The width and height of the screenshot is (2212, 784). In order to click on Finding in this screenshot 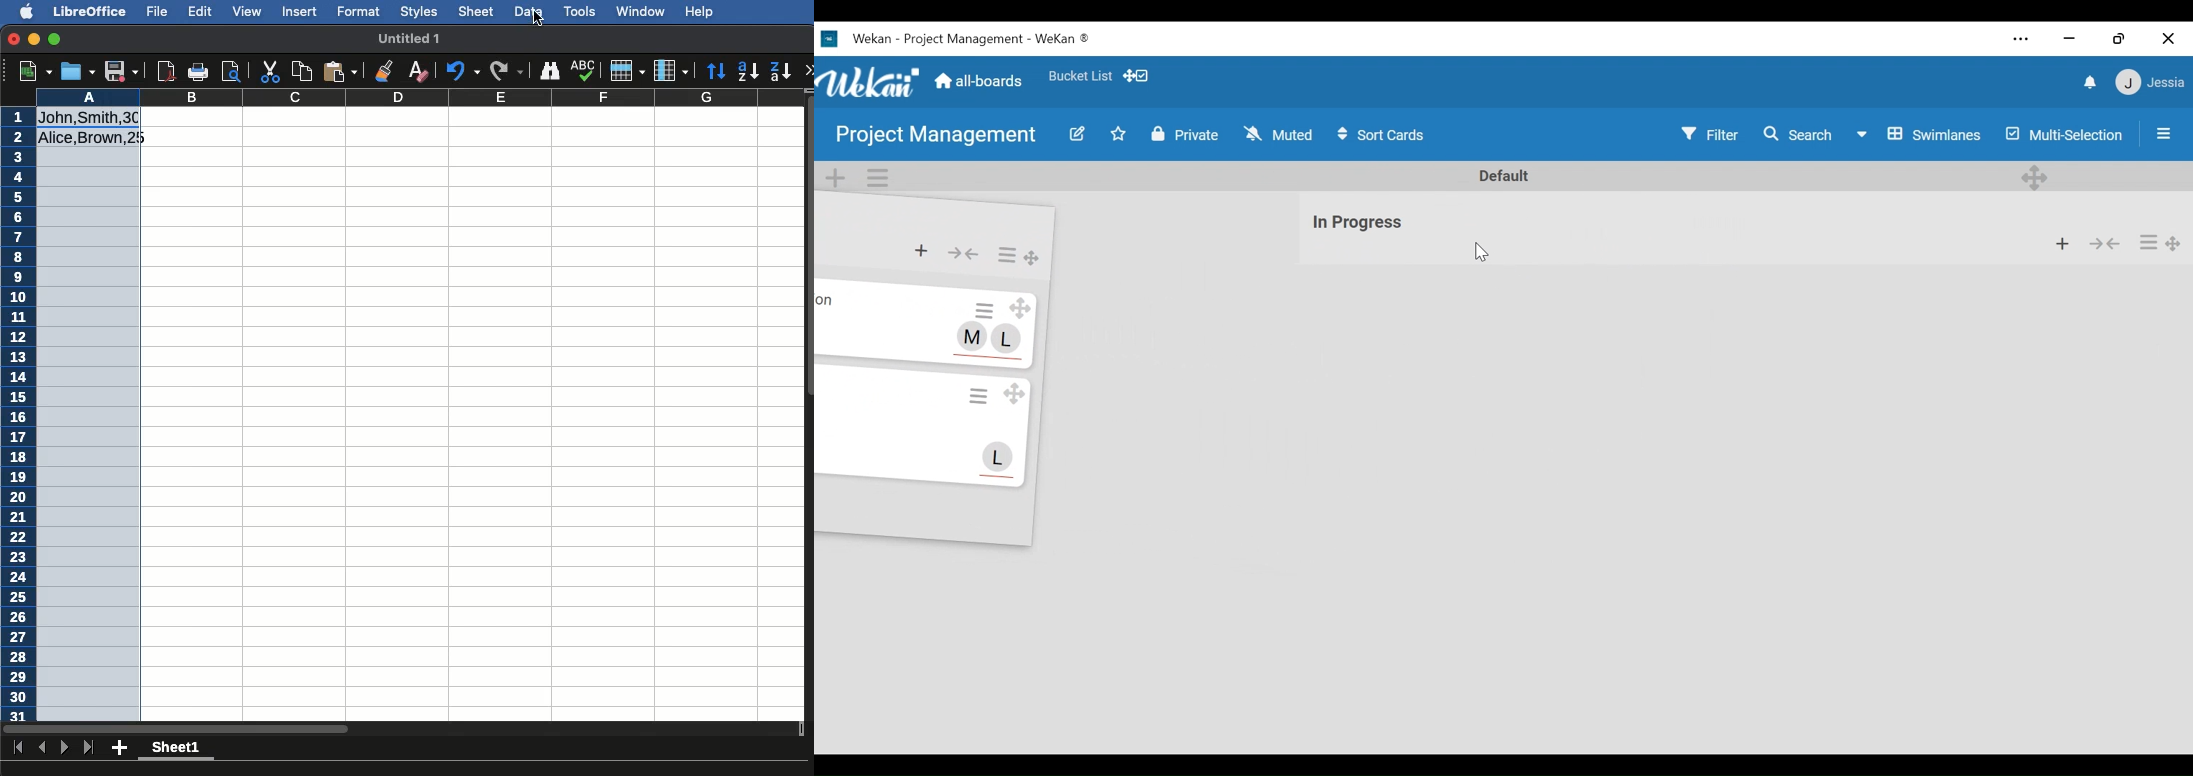, I will do `click(550, 70)`.